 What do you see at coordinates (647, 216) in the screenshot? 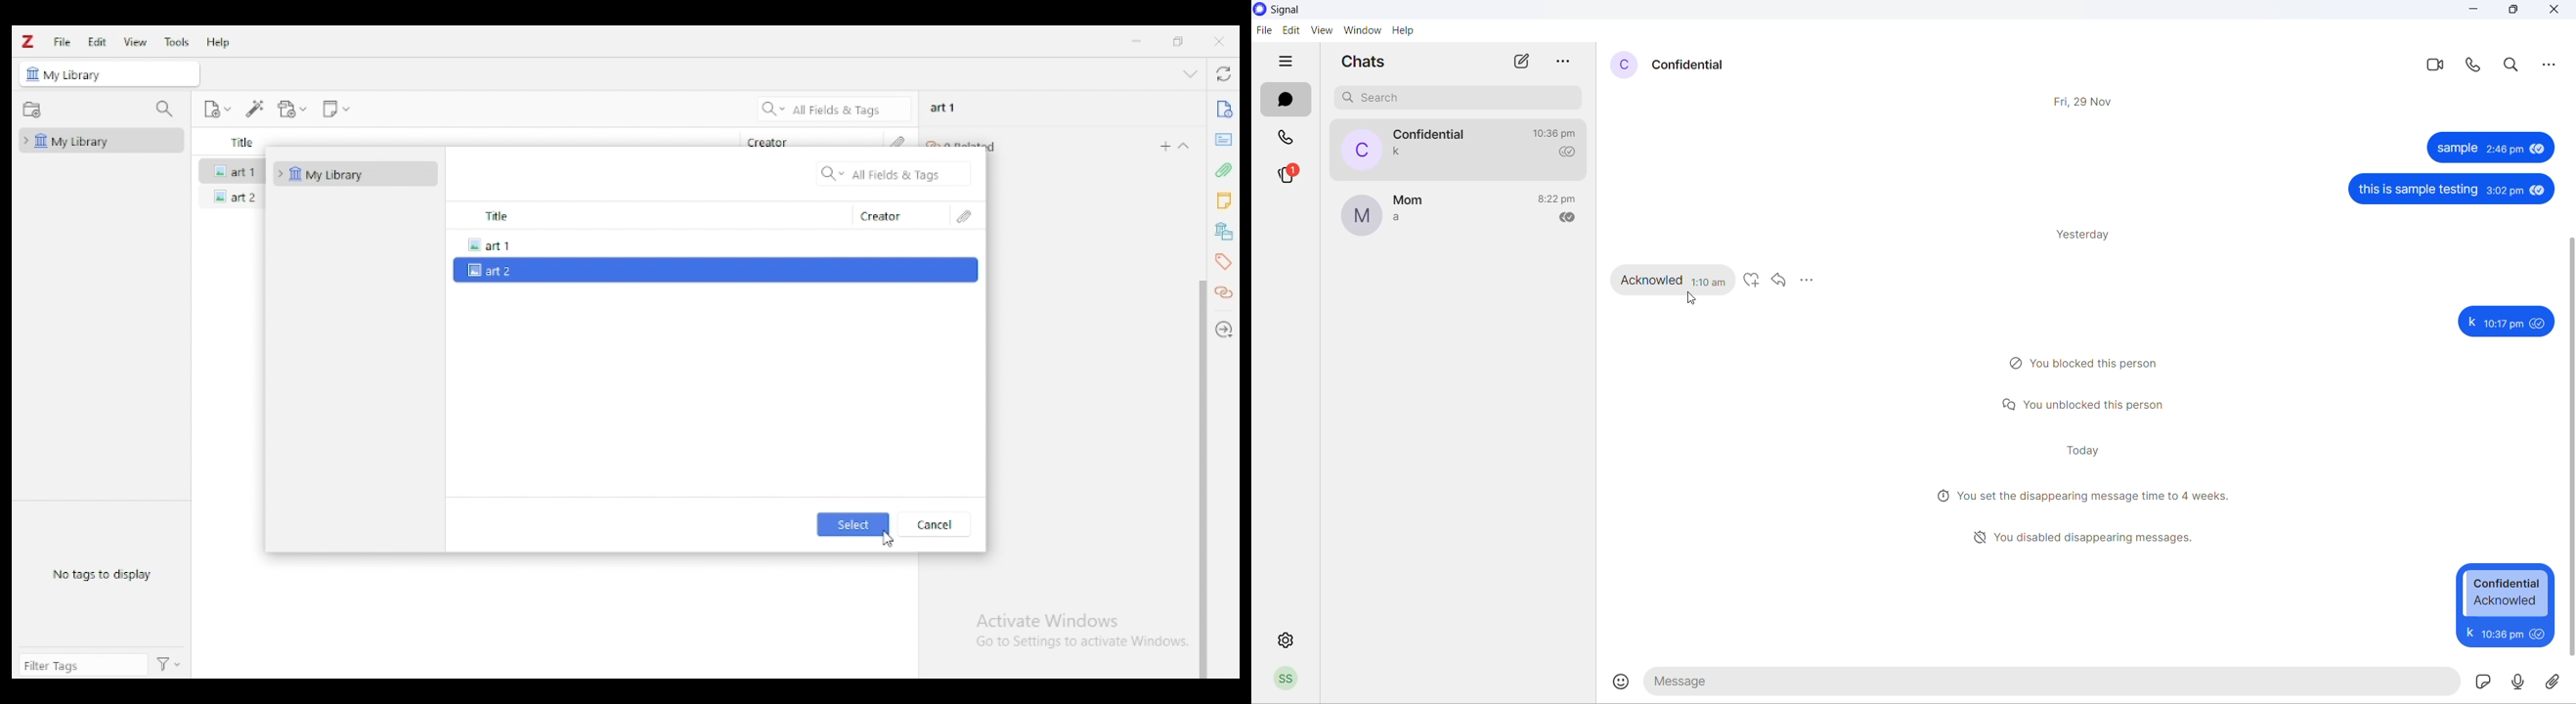
I see `title` at bounding box center [647, 216].